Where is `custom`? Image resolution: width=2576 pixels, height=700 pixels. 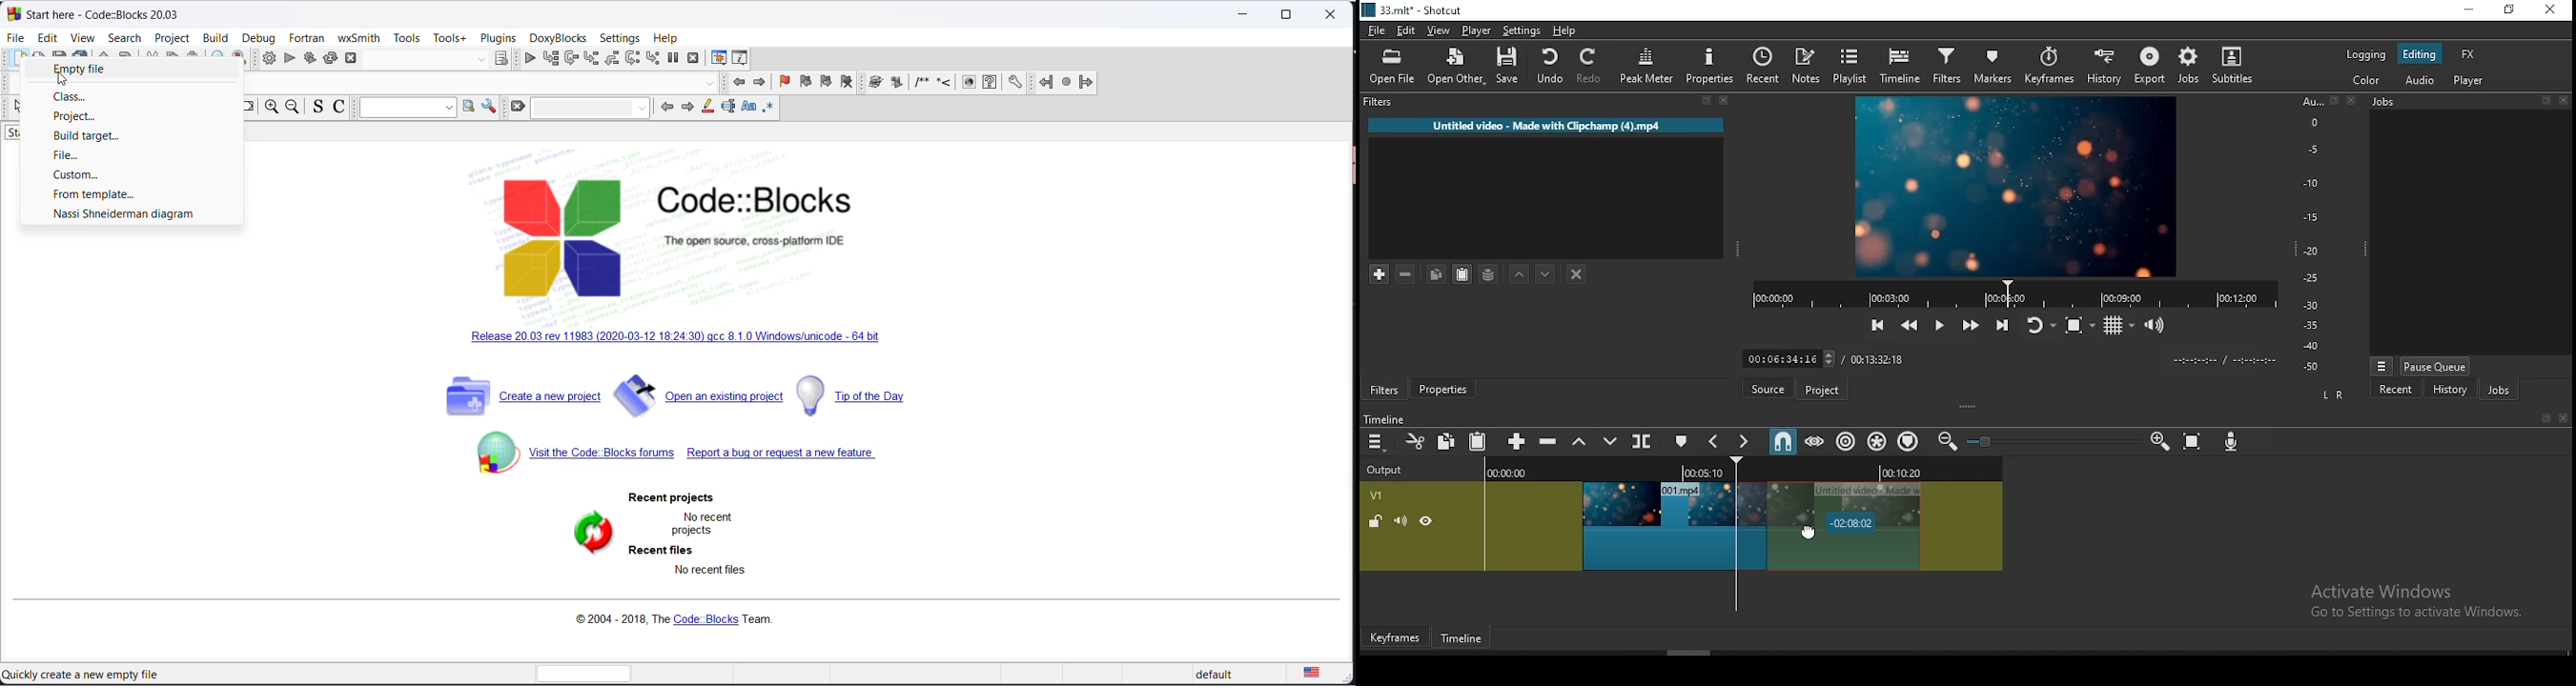 custom is located at coordinates (125, 174).